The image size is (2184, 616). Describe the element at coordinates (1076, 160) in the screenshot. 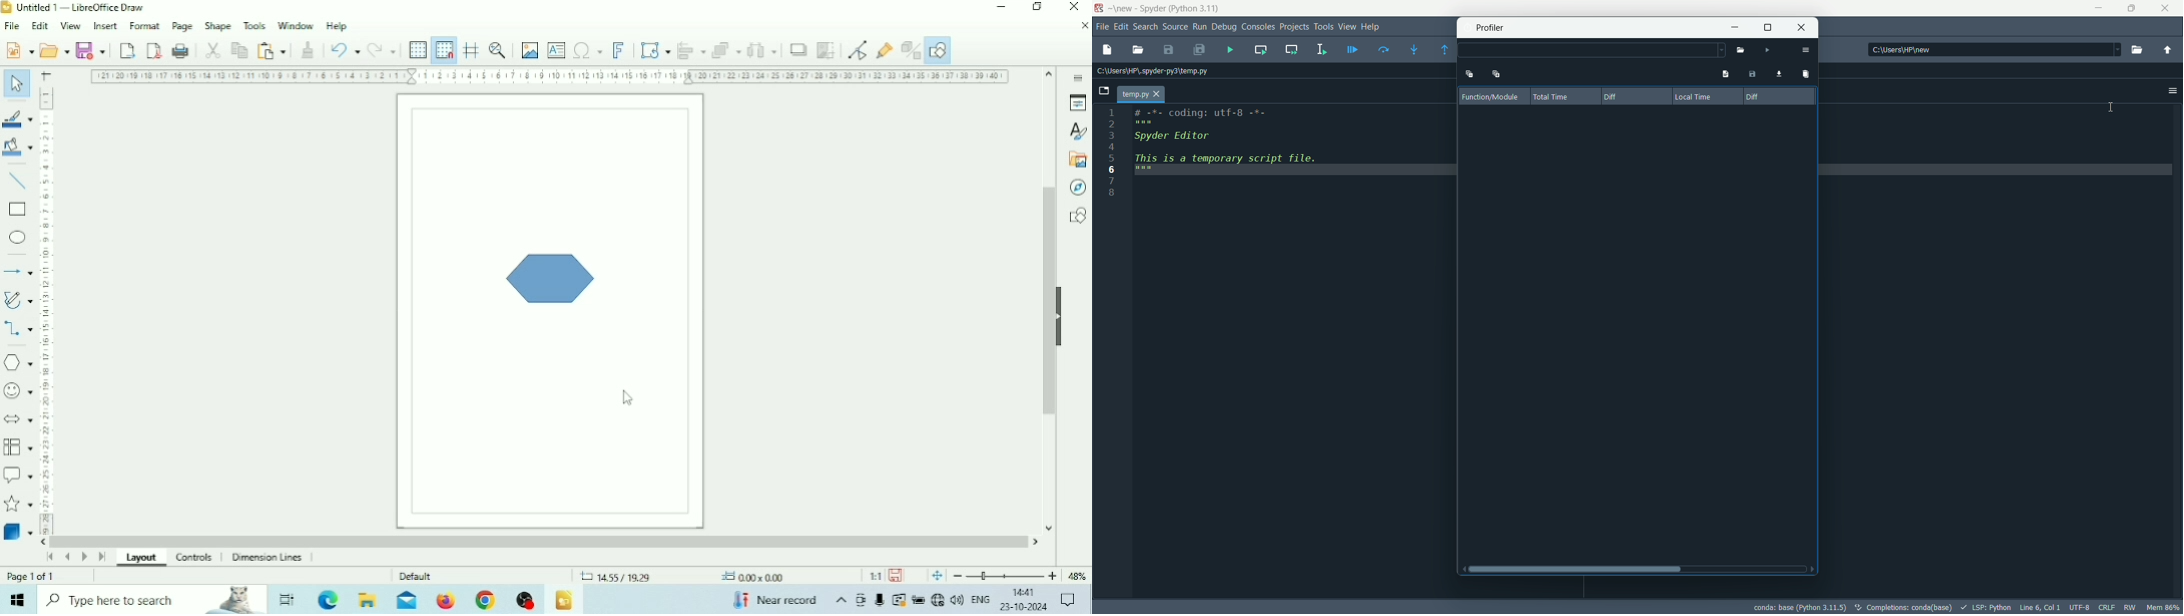

I see `Gallery` at that location.